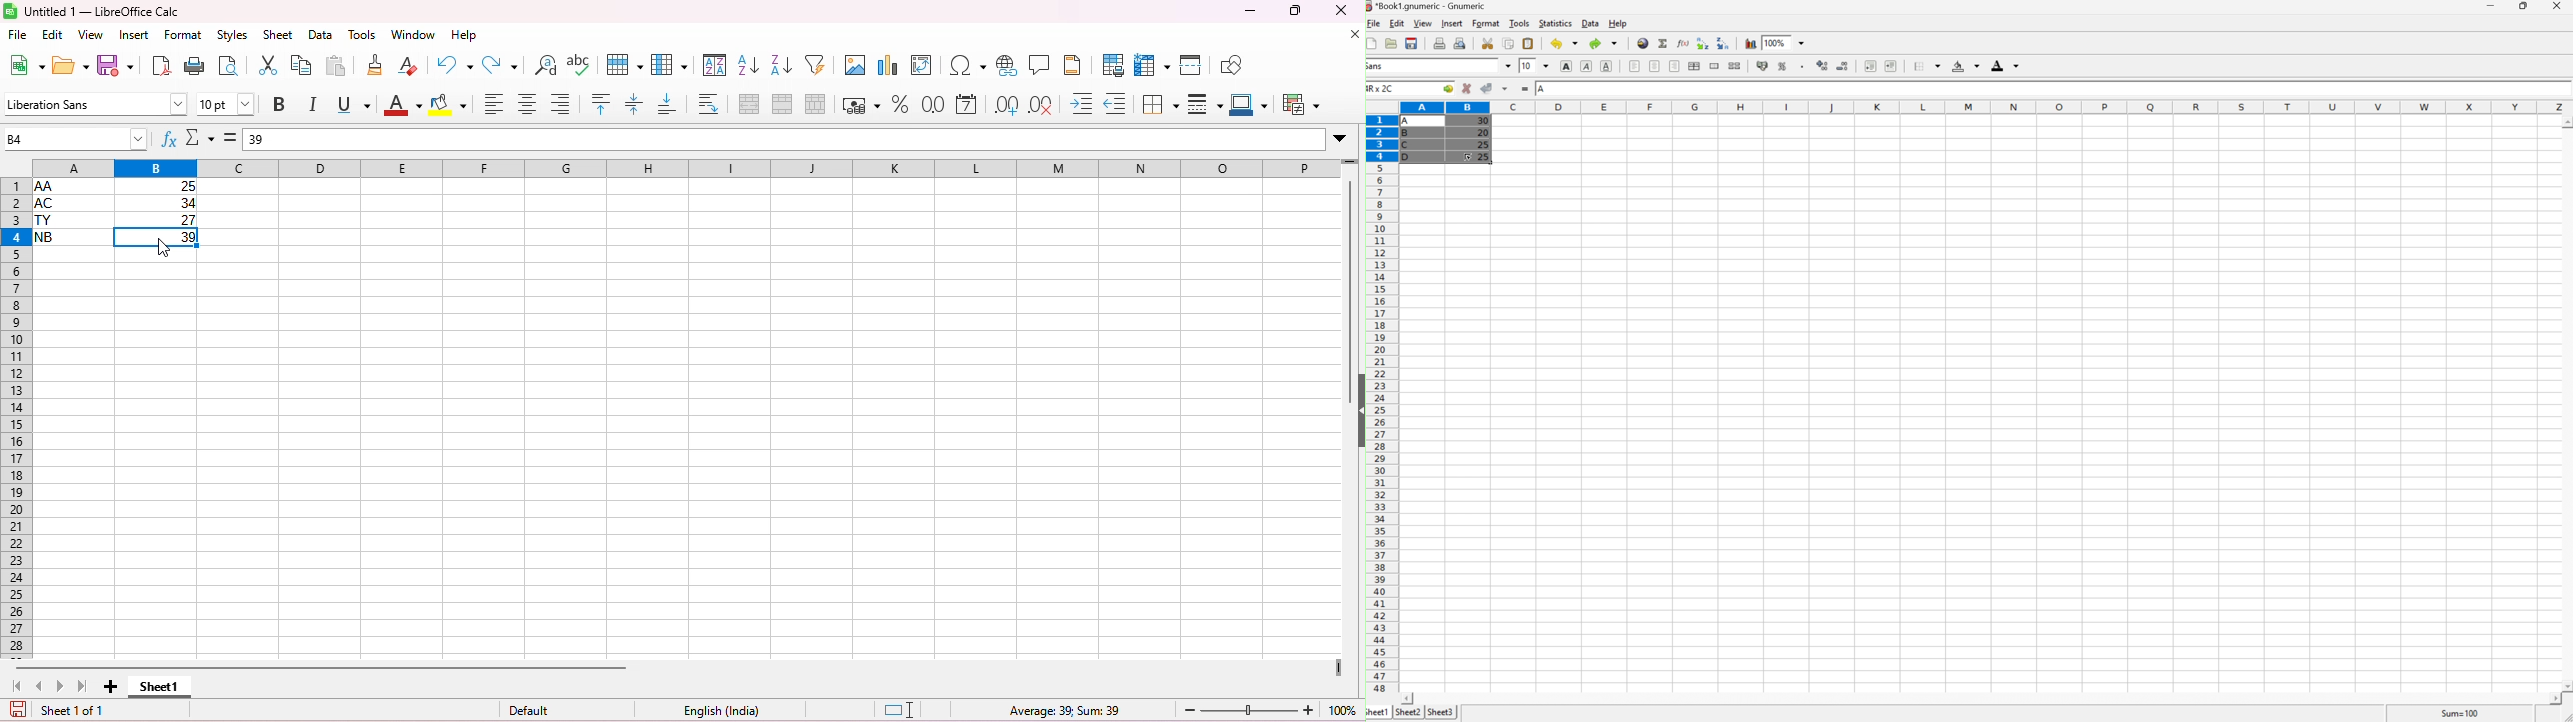  I want to click on Sheet2, so click(1408, 713).